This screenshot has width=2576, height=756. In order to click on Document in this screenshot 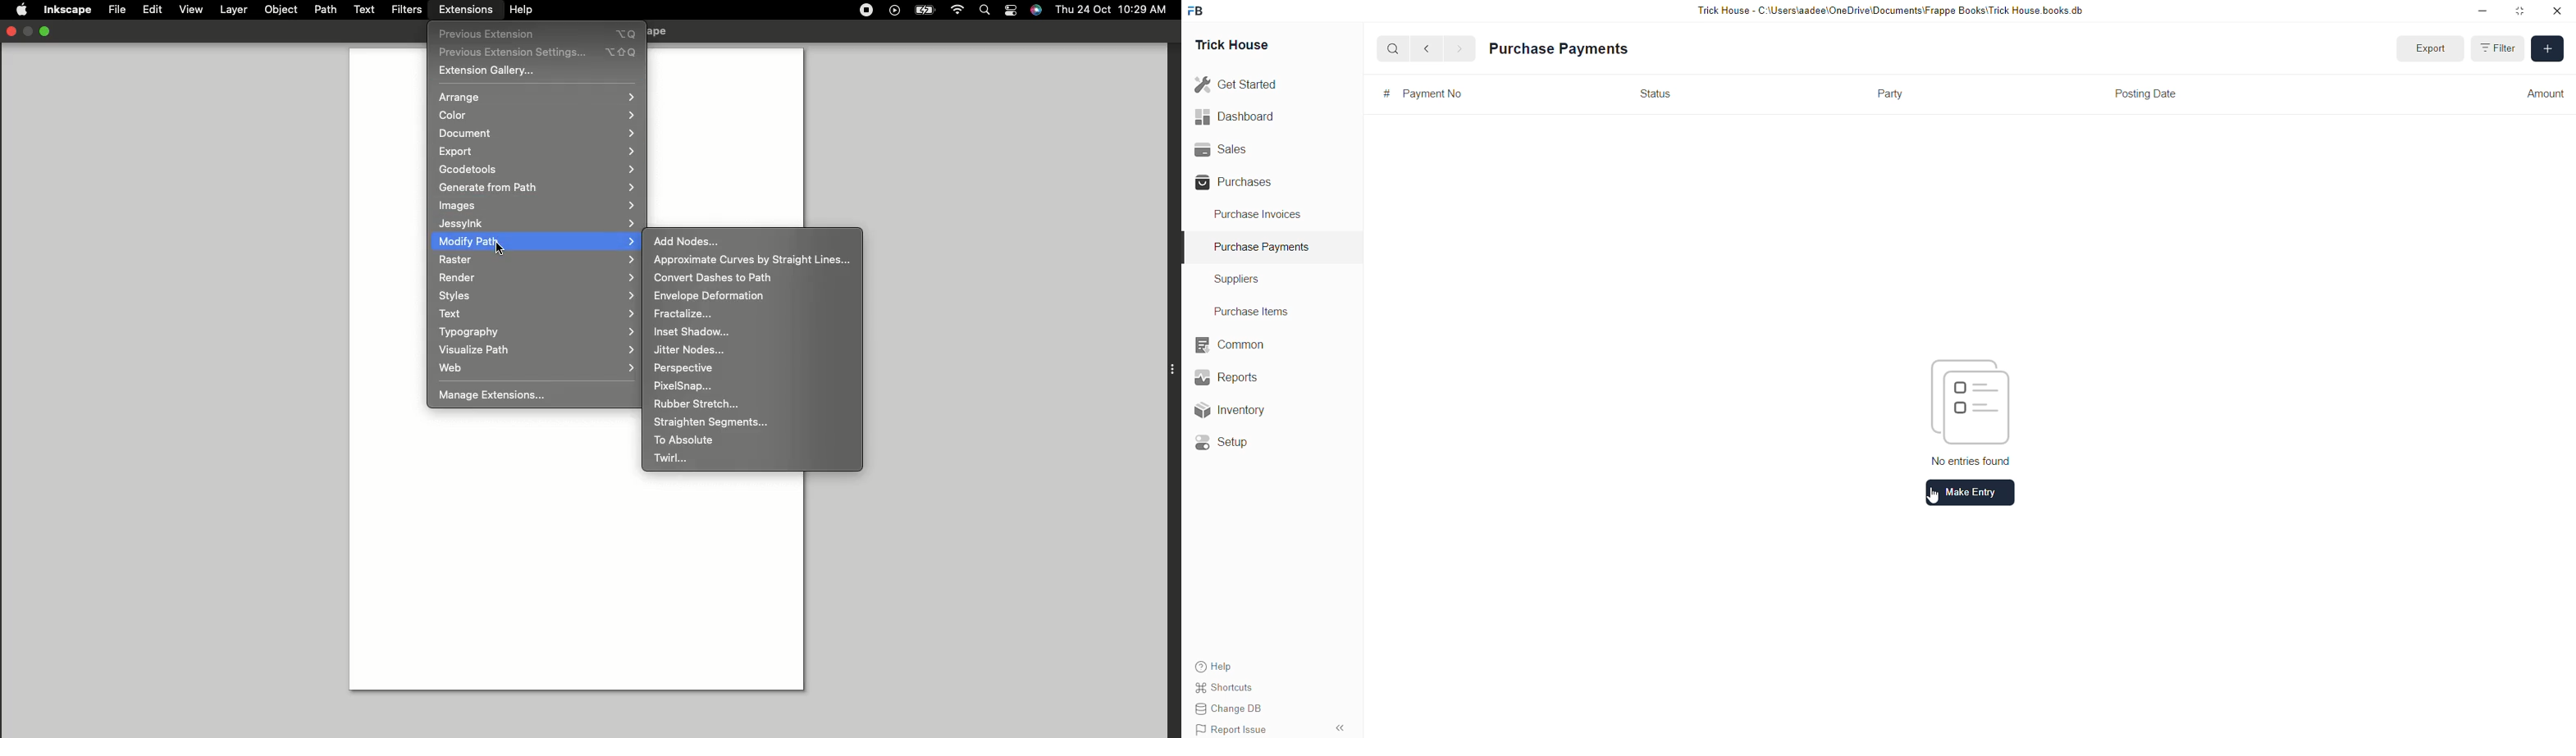, I will do `click(537, 133)`.